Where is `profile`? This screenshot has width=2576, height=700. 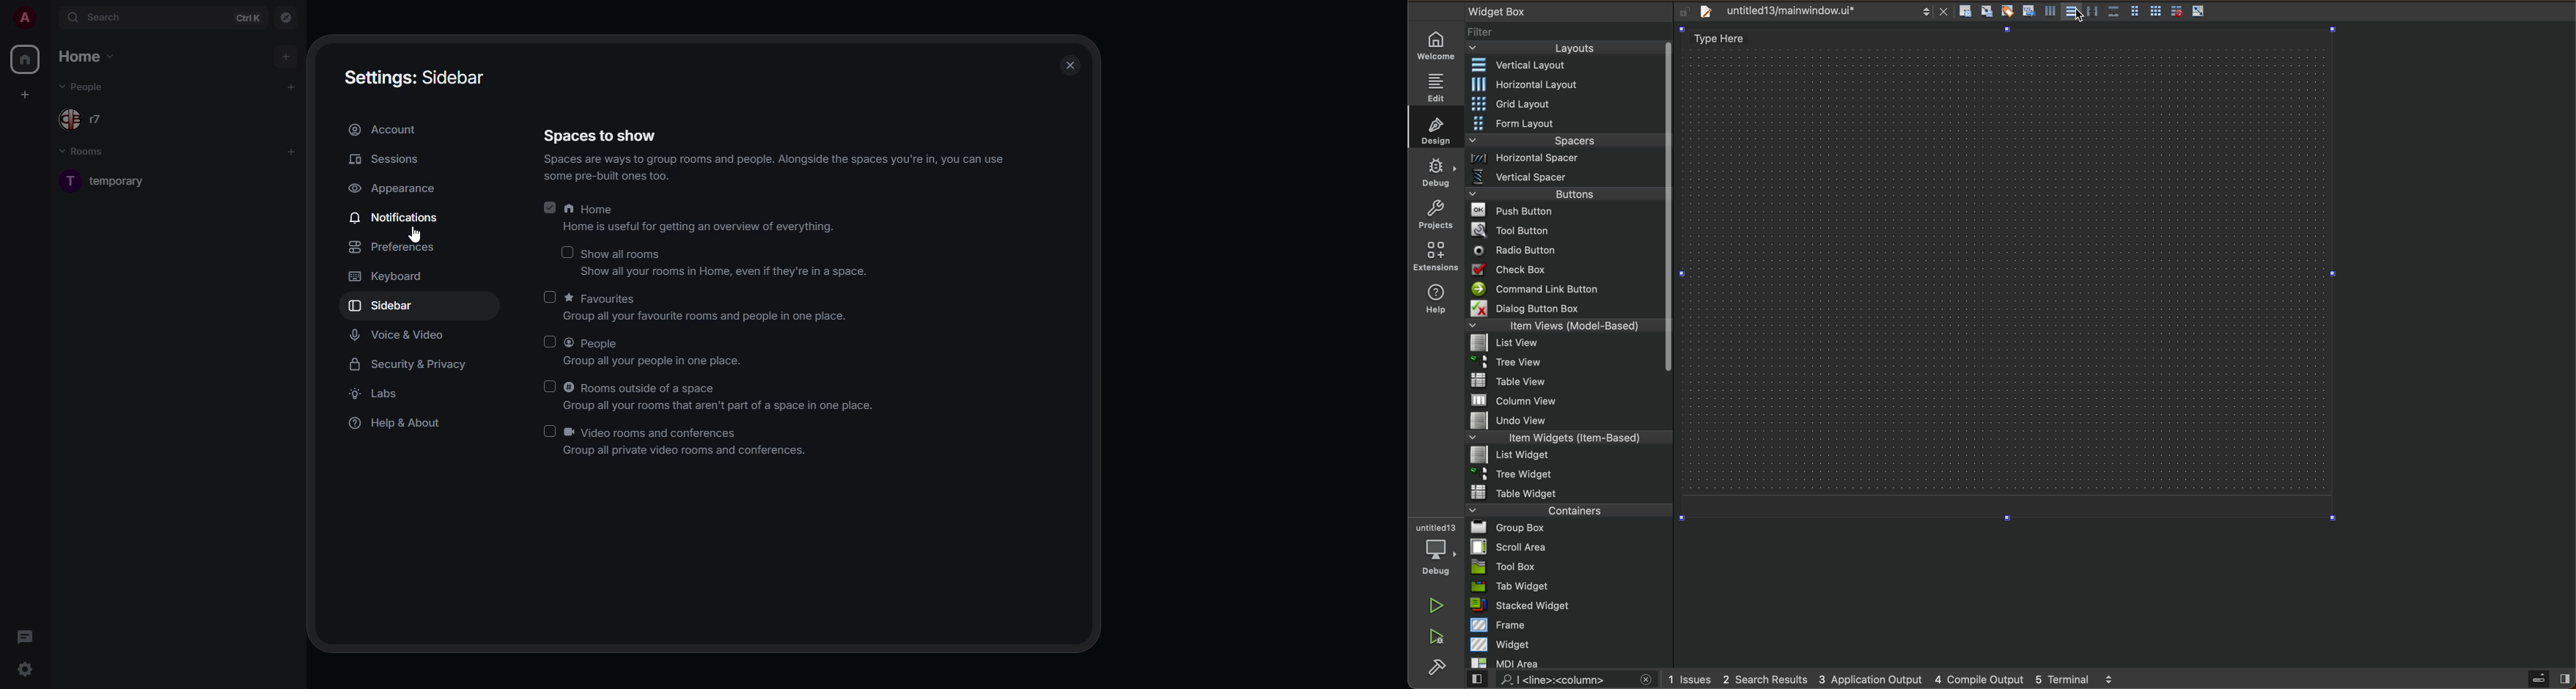 profile is located at coordinates (23, 18).